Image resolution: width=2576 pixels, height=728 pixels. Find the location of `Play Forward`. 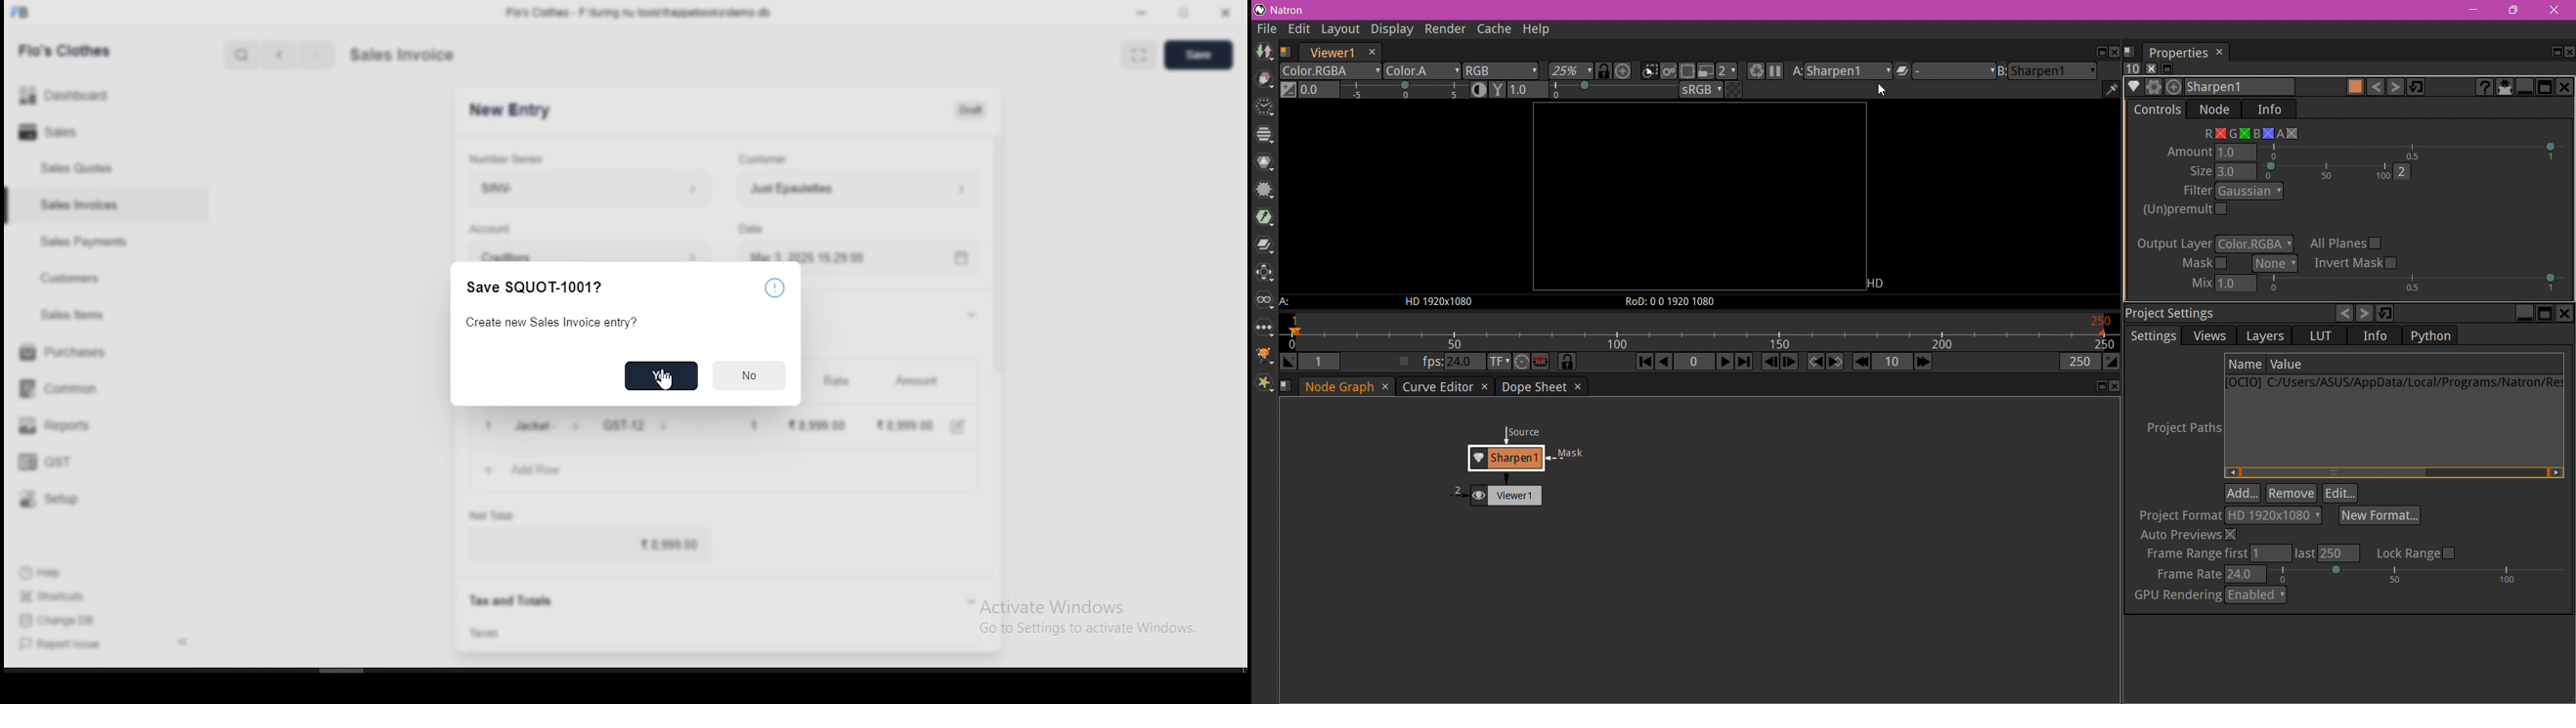

Play Forward is located at coordinates (1723, 361).